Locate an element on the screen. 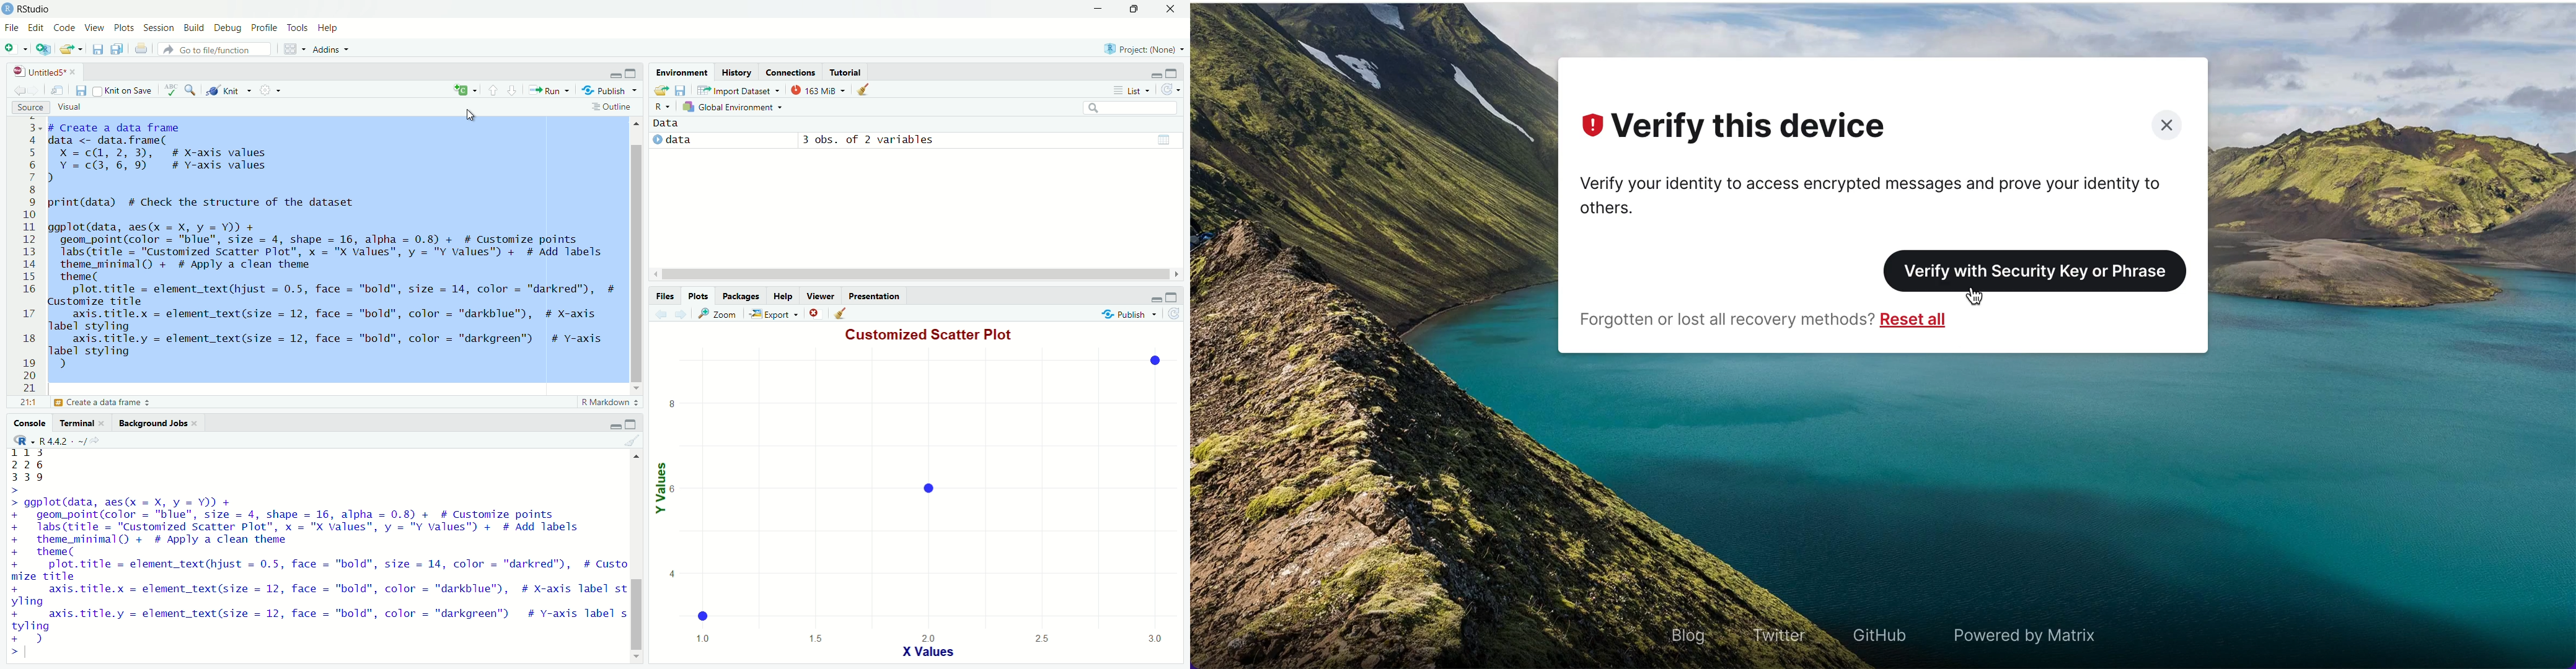 Image resolution: width=2576 pixels, height=672 pixels. verify with security key or phrase is located at coordinates (2040, 266).